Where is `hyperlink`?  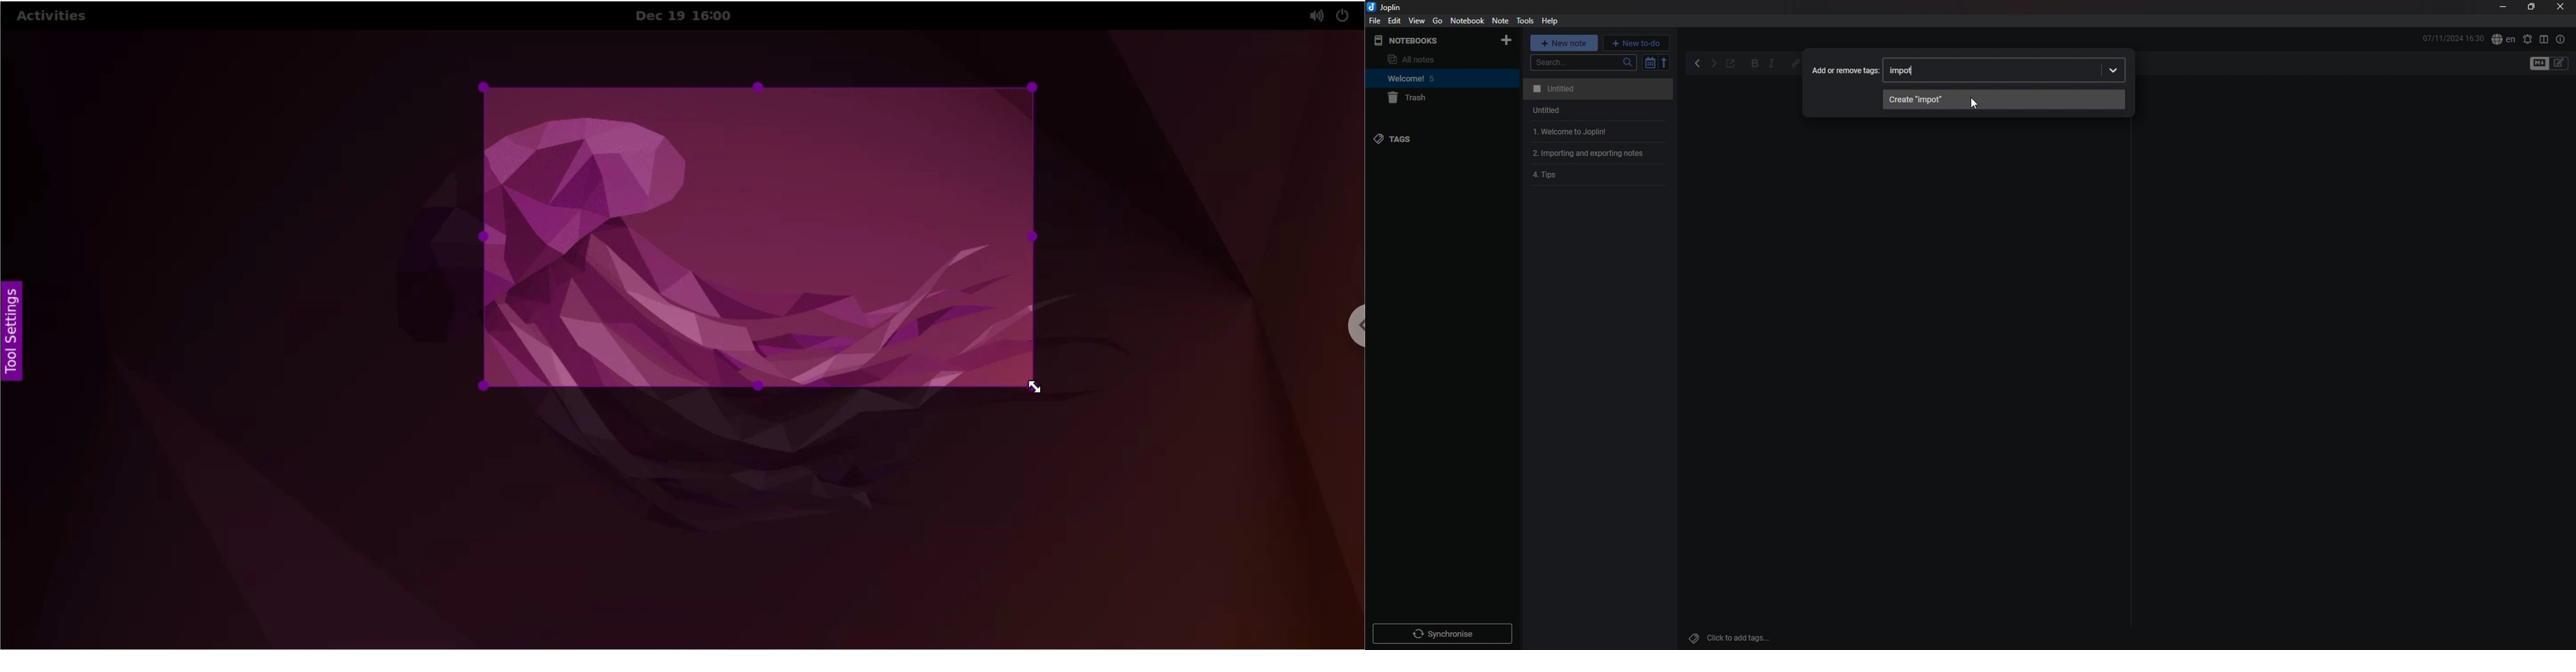
hyperlink is located at coordinates (1793, 64).